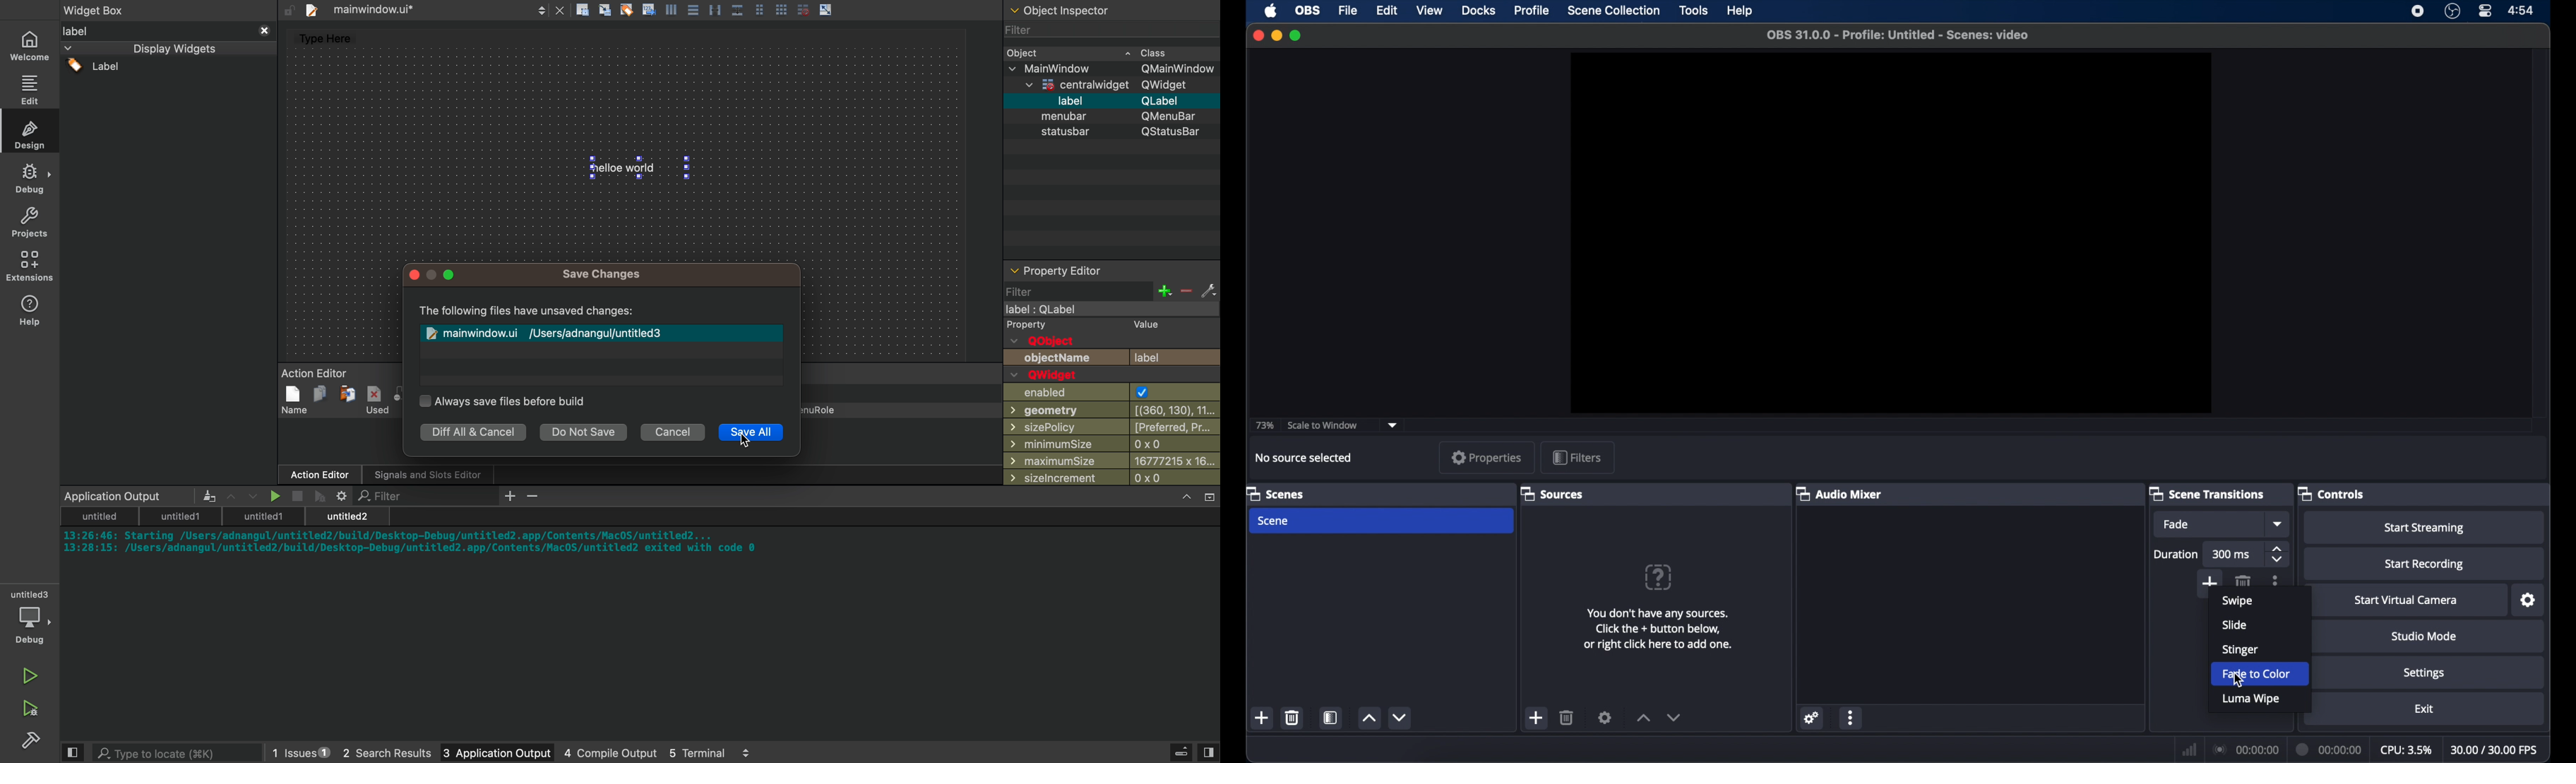 The width and height of the screenshot is (2576, 784). I want to click on studio mode, so click(2424, 636).